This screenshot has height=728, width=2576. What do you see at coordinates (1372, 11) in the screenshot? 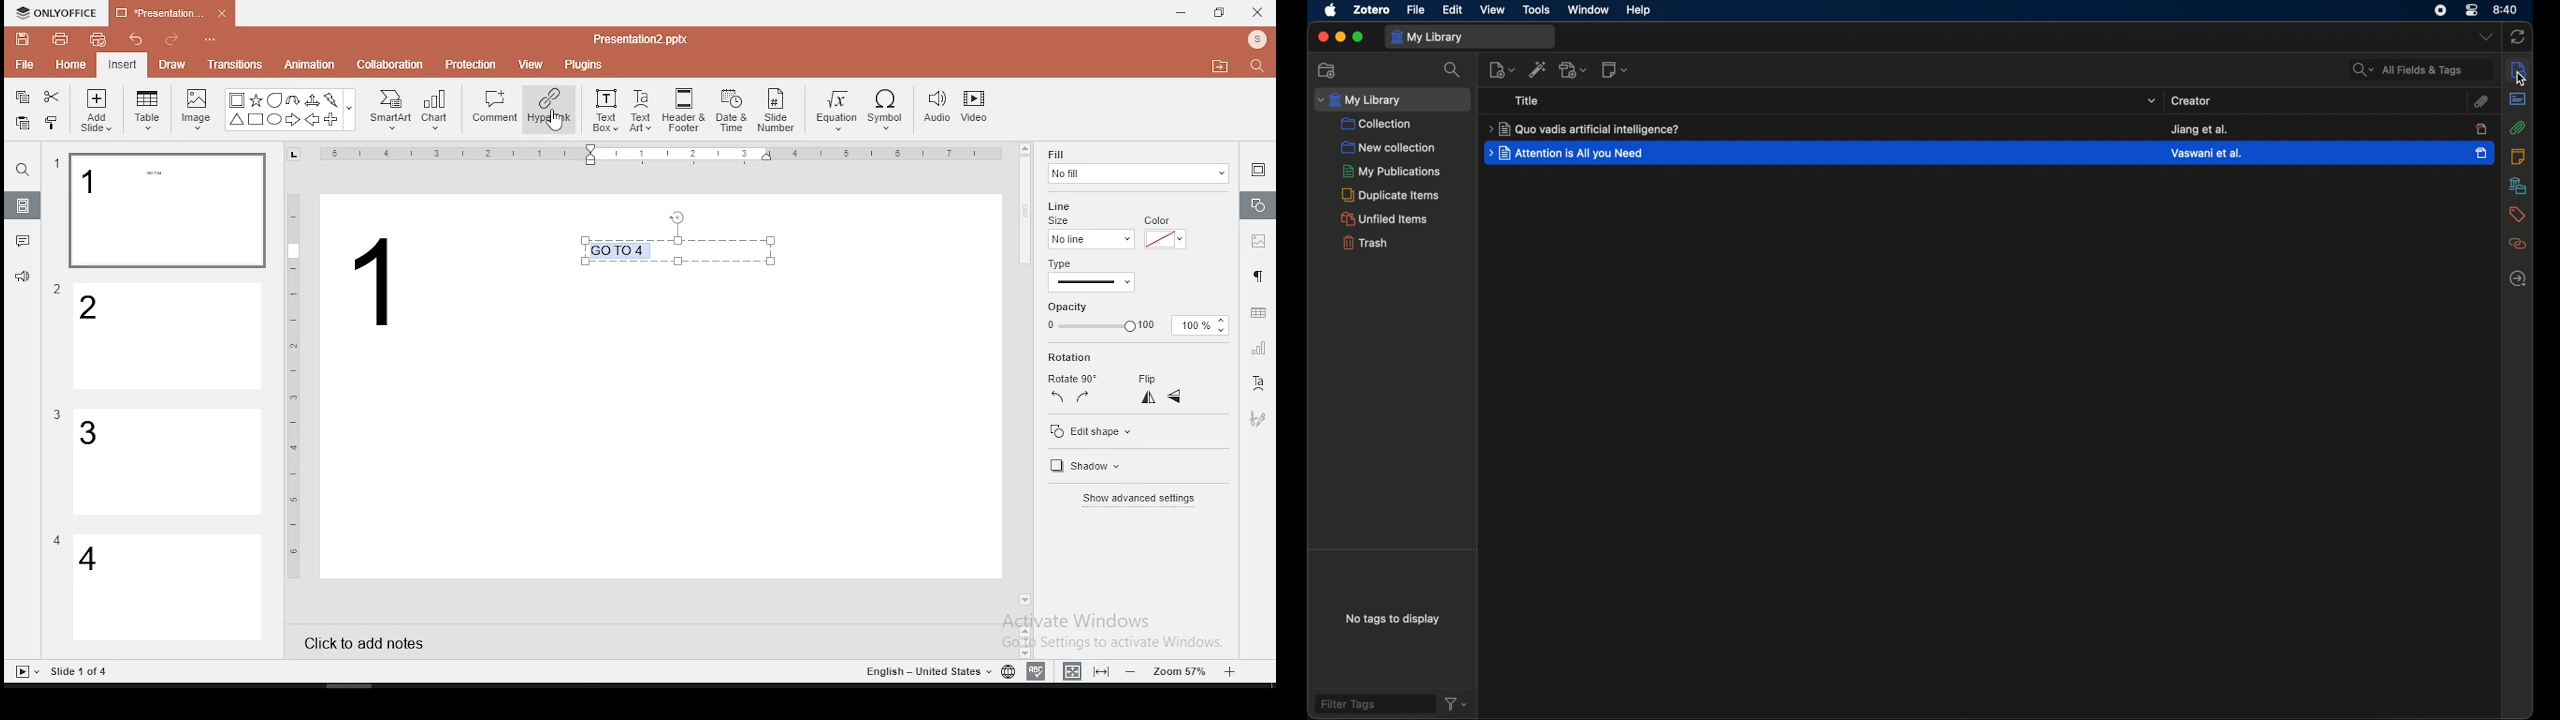
I see `zotero` at bounding box center [1372, 11].